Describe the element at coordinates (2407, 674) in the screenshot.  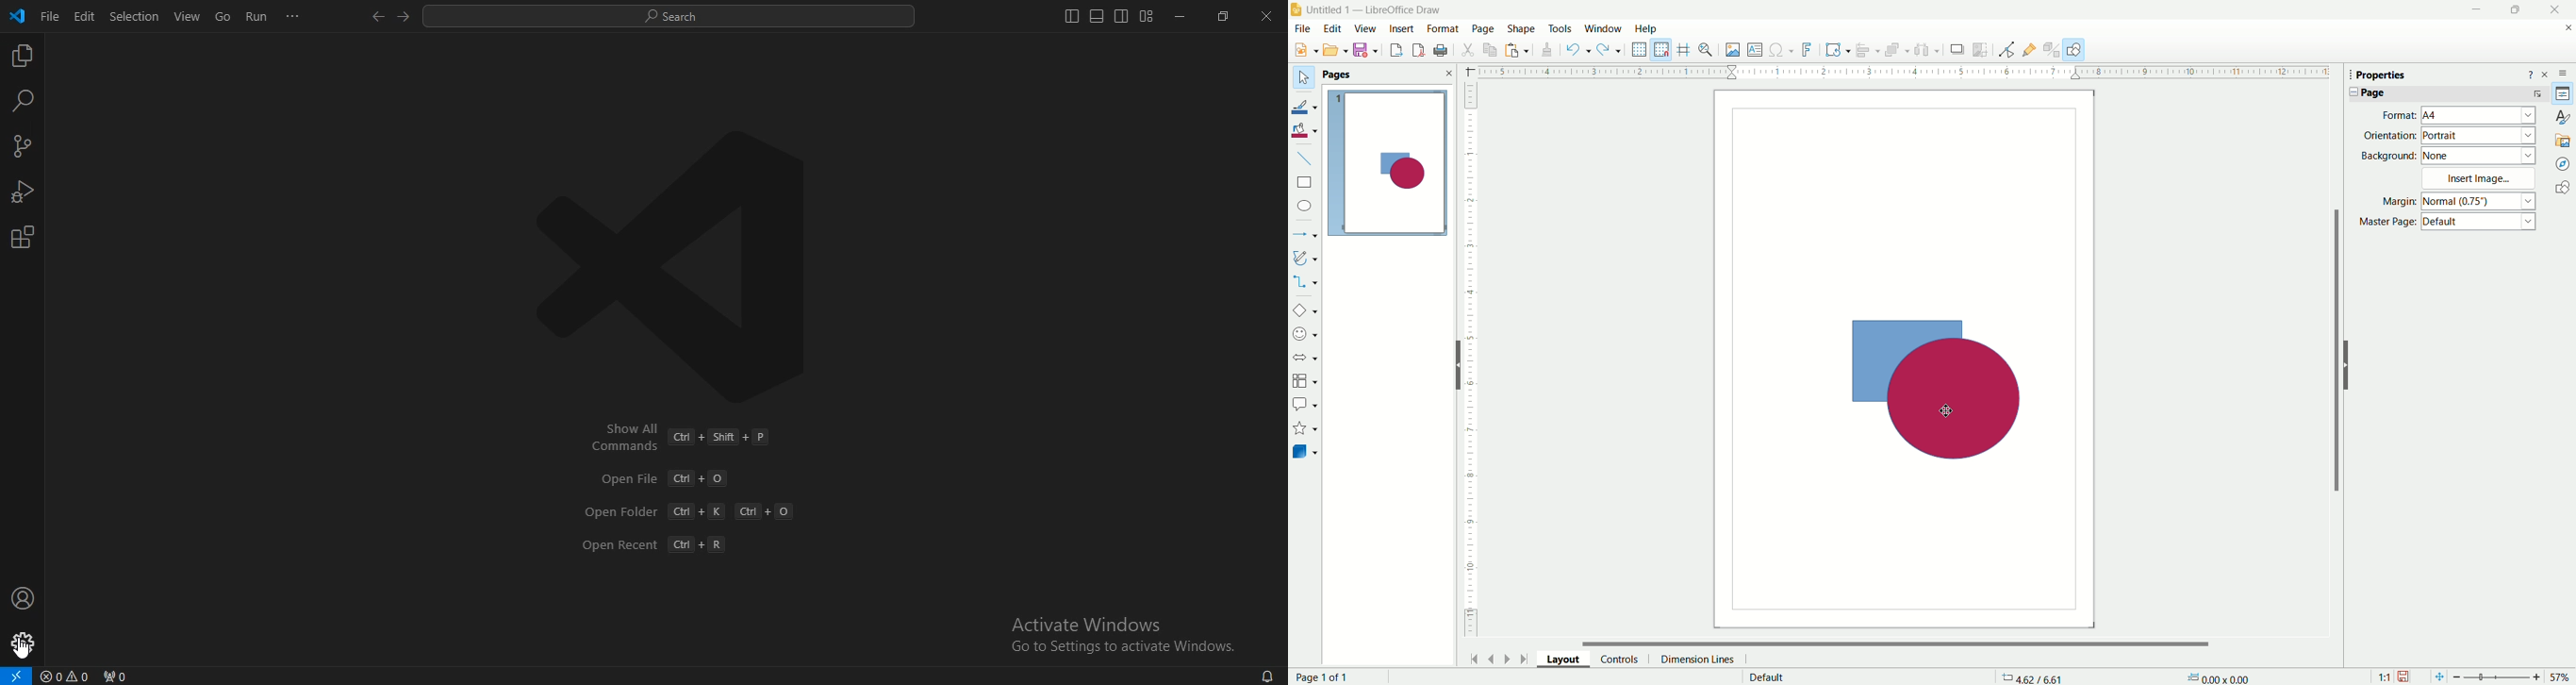
I see `save` at that location.